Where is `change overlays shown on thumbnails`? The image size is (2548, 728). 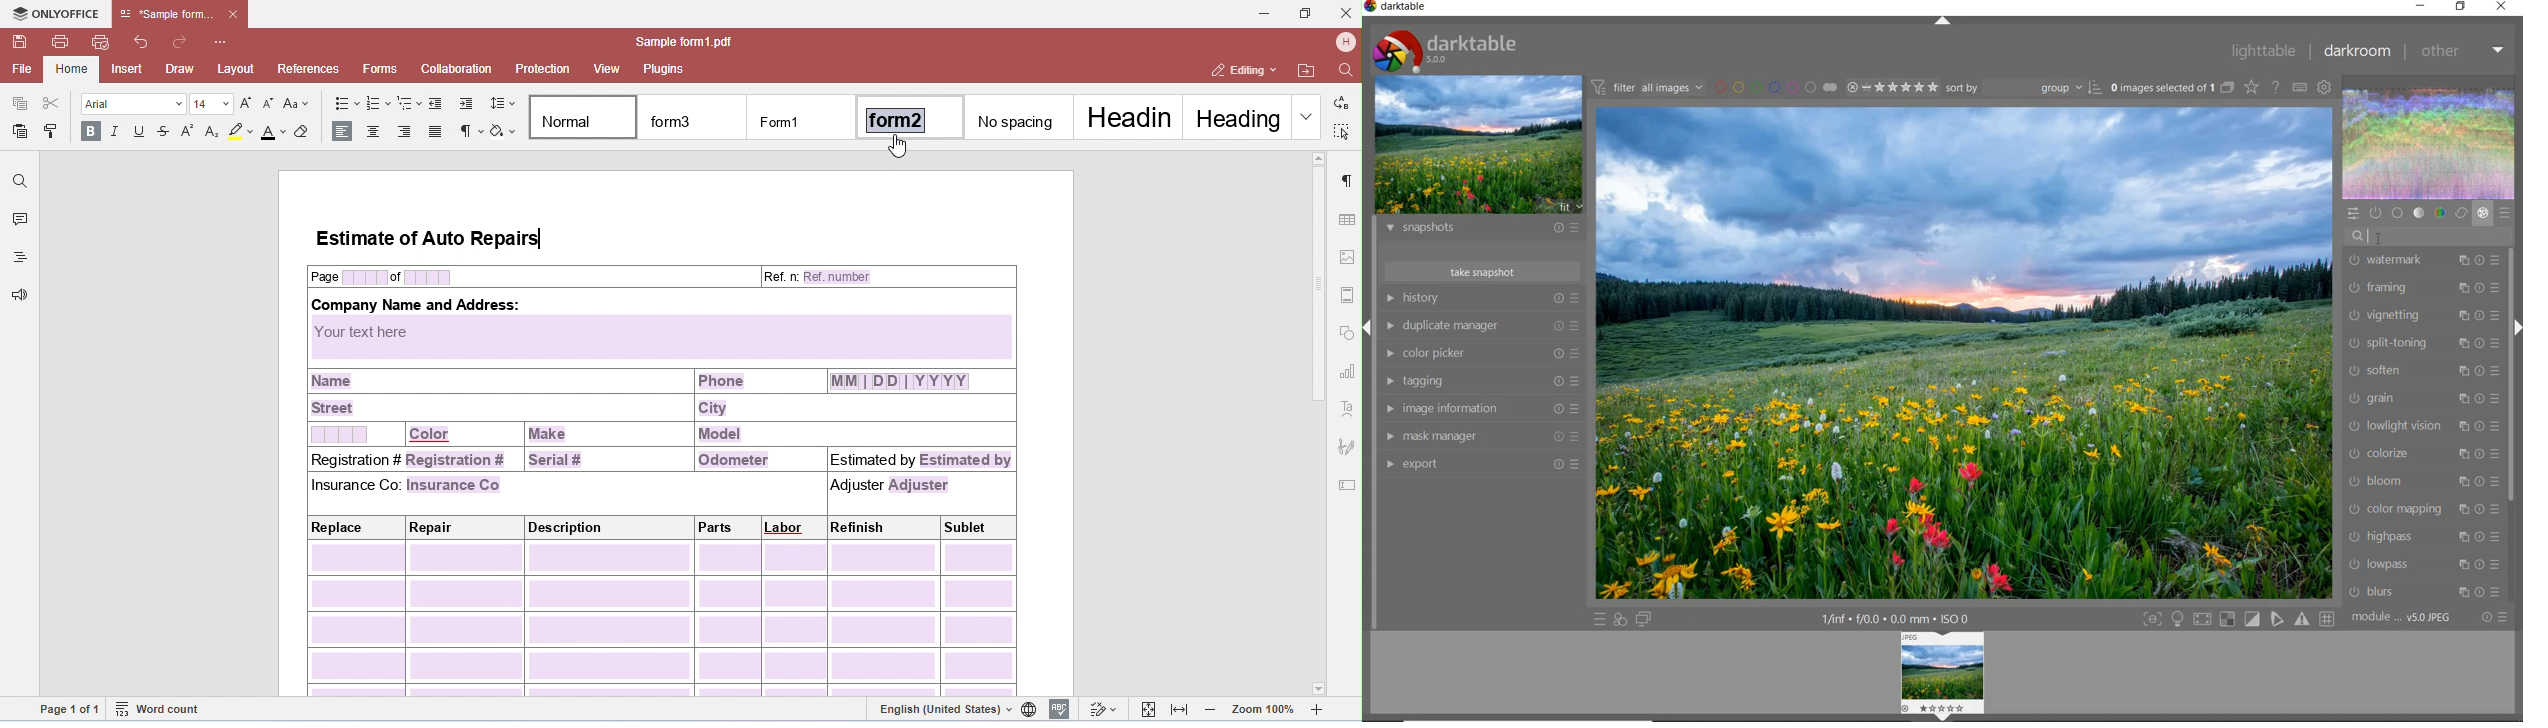
change overlays shown on thumbnails is located at coordinates (2251, 88).